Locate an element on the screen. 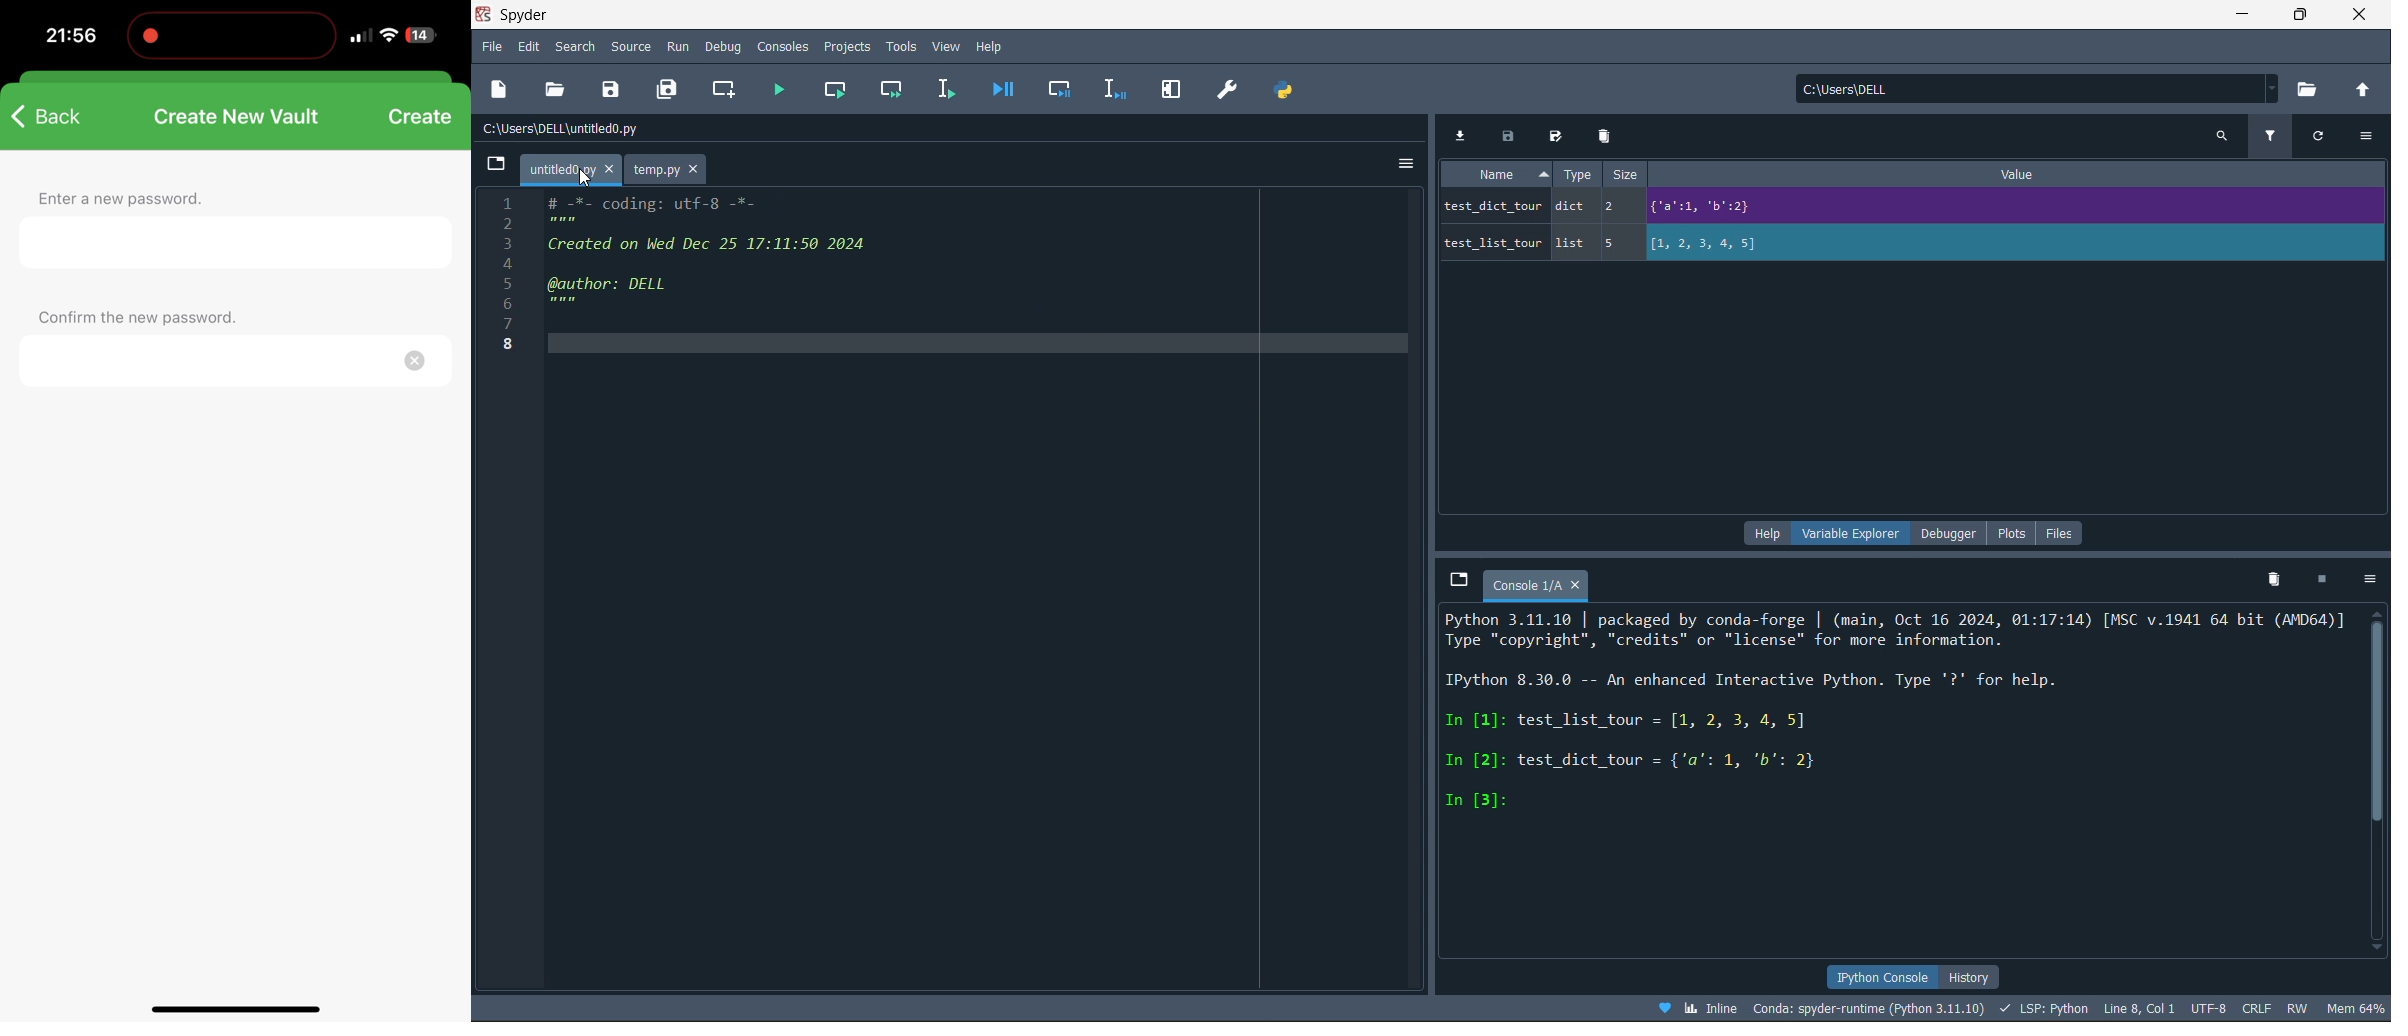 This screenshot has width=2408, height=1036. RW is located at coordinates (2299, 1009).